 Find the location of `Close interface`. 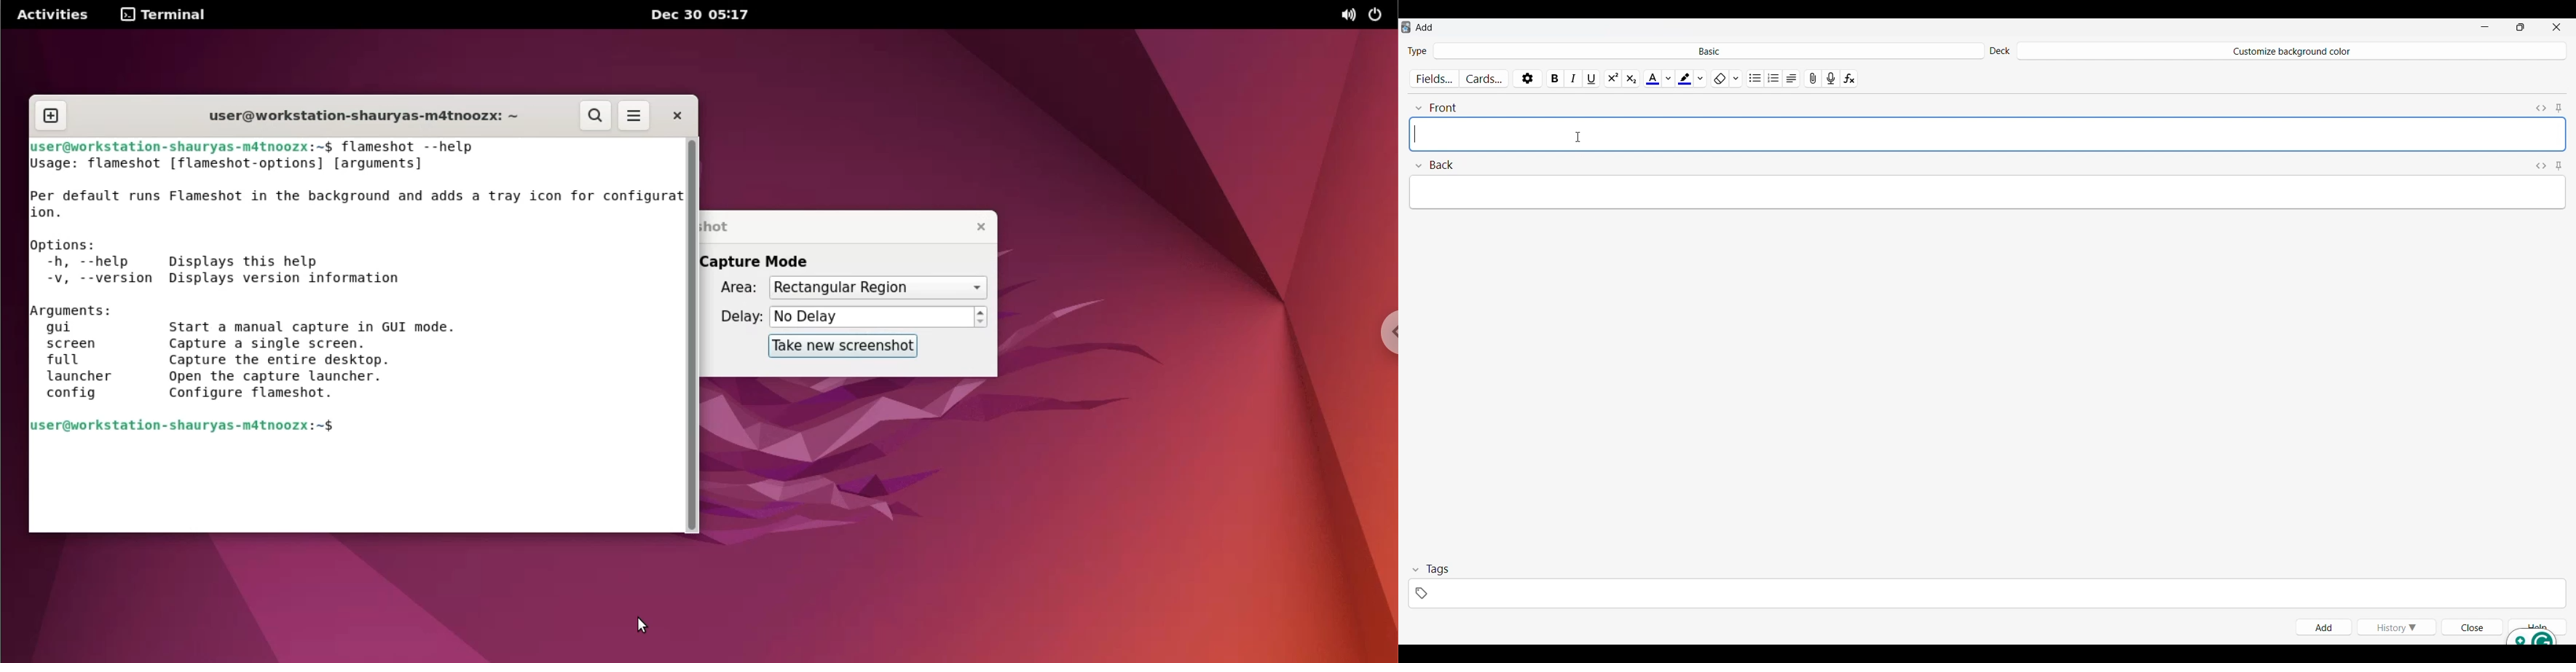

Close interface is located at coordinates (2557, 26).